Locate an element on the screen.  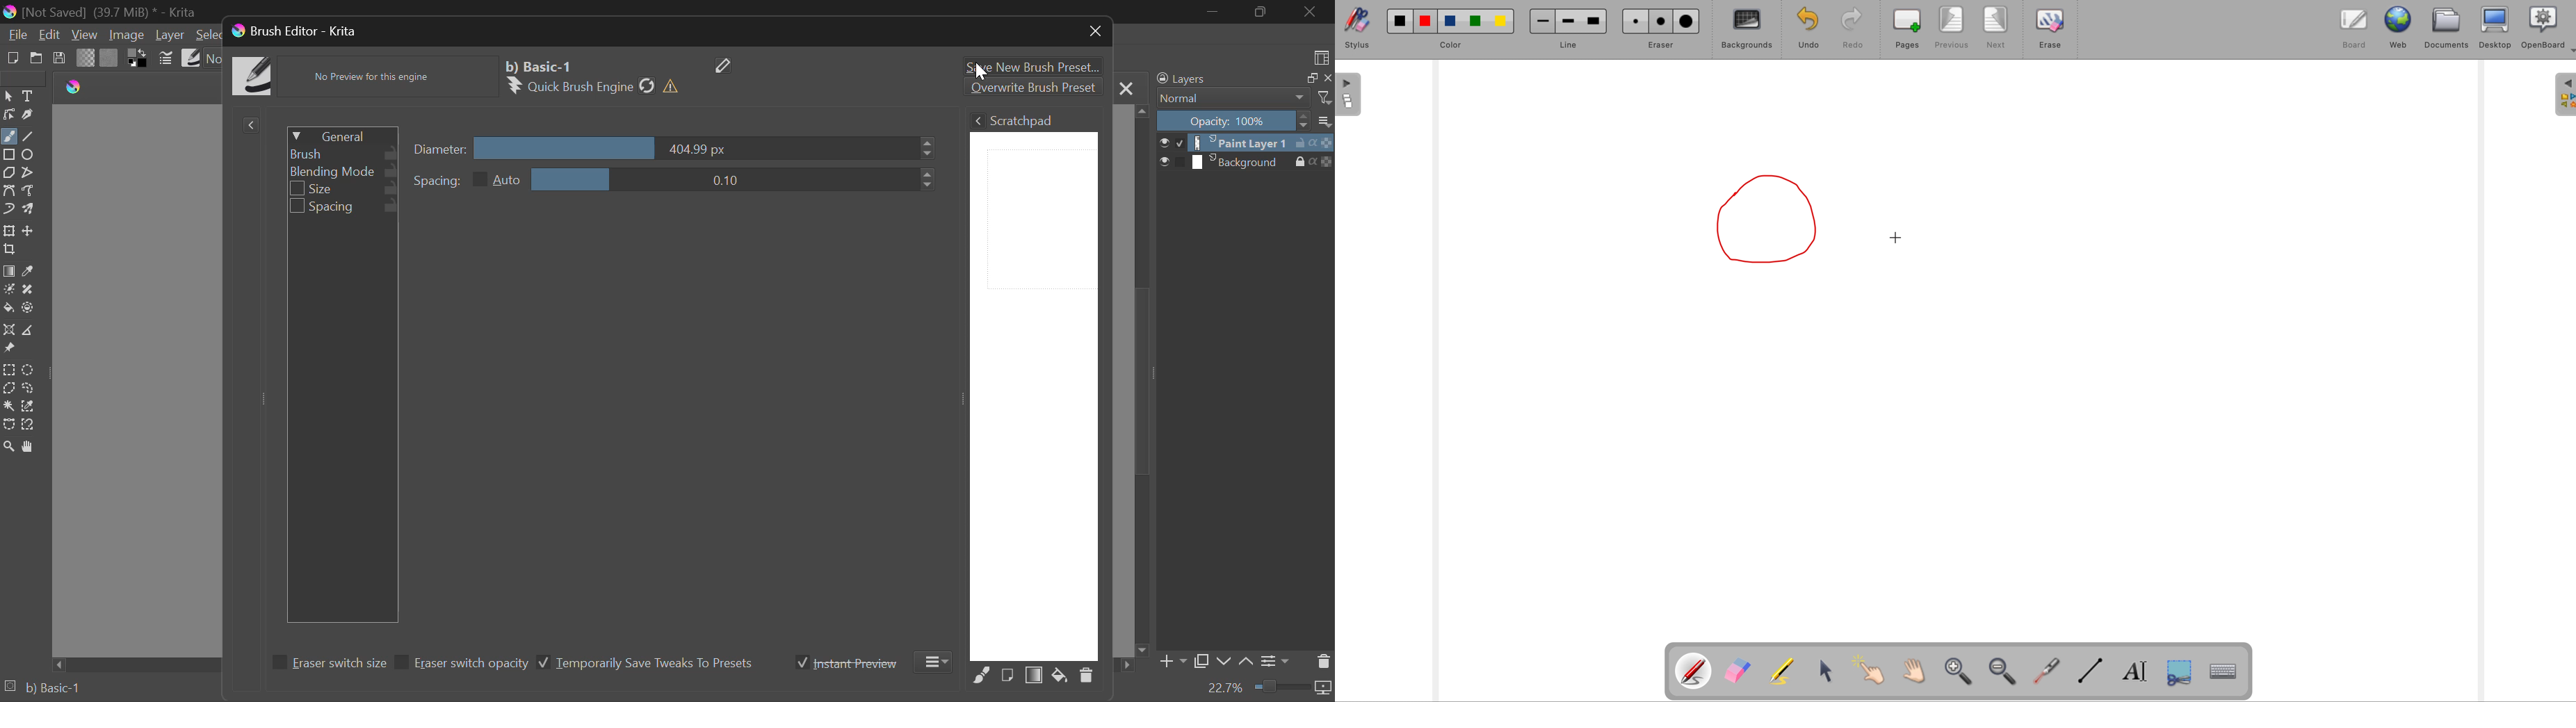
Freehand Selection is located at coordinates (28, 389).